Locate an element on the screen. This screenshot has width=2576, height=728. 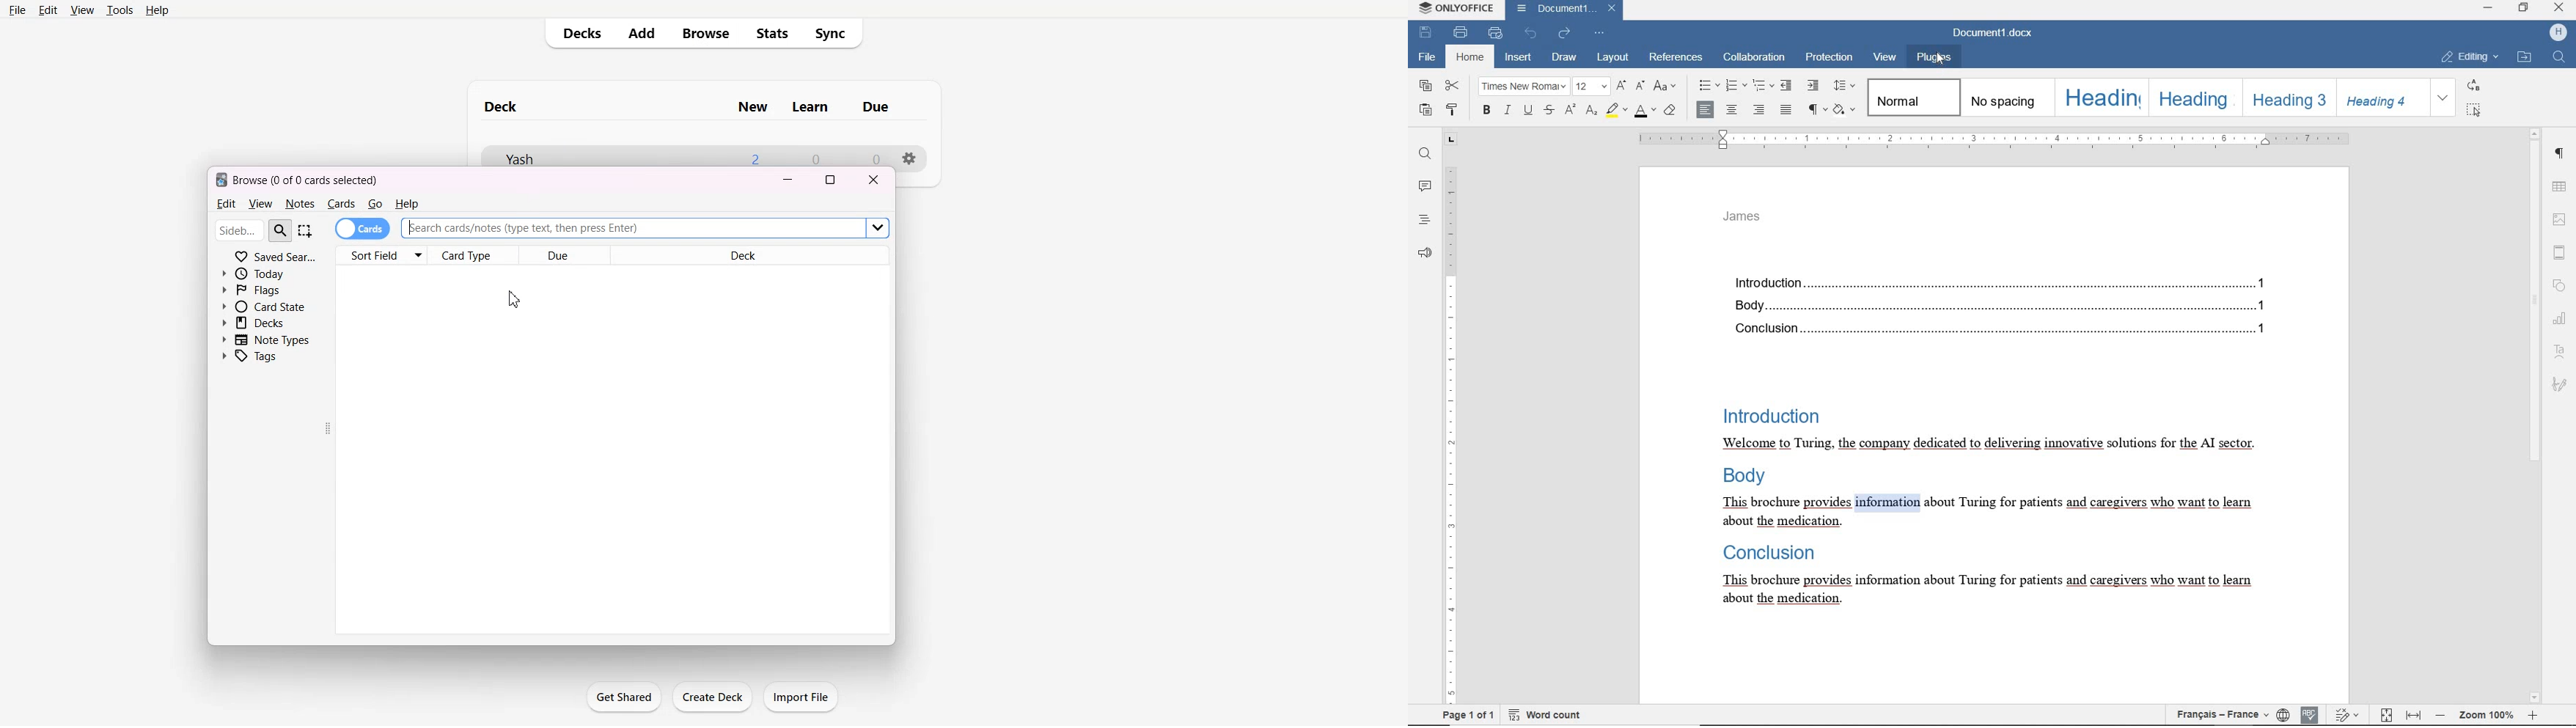
Card State is located at coordinates (263, 307).